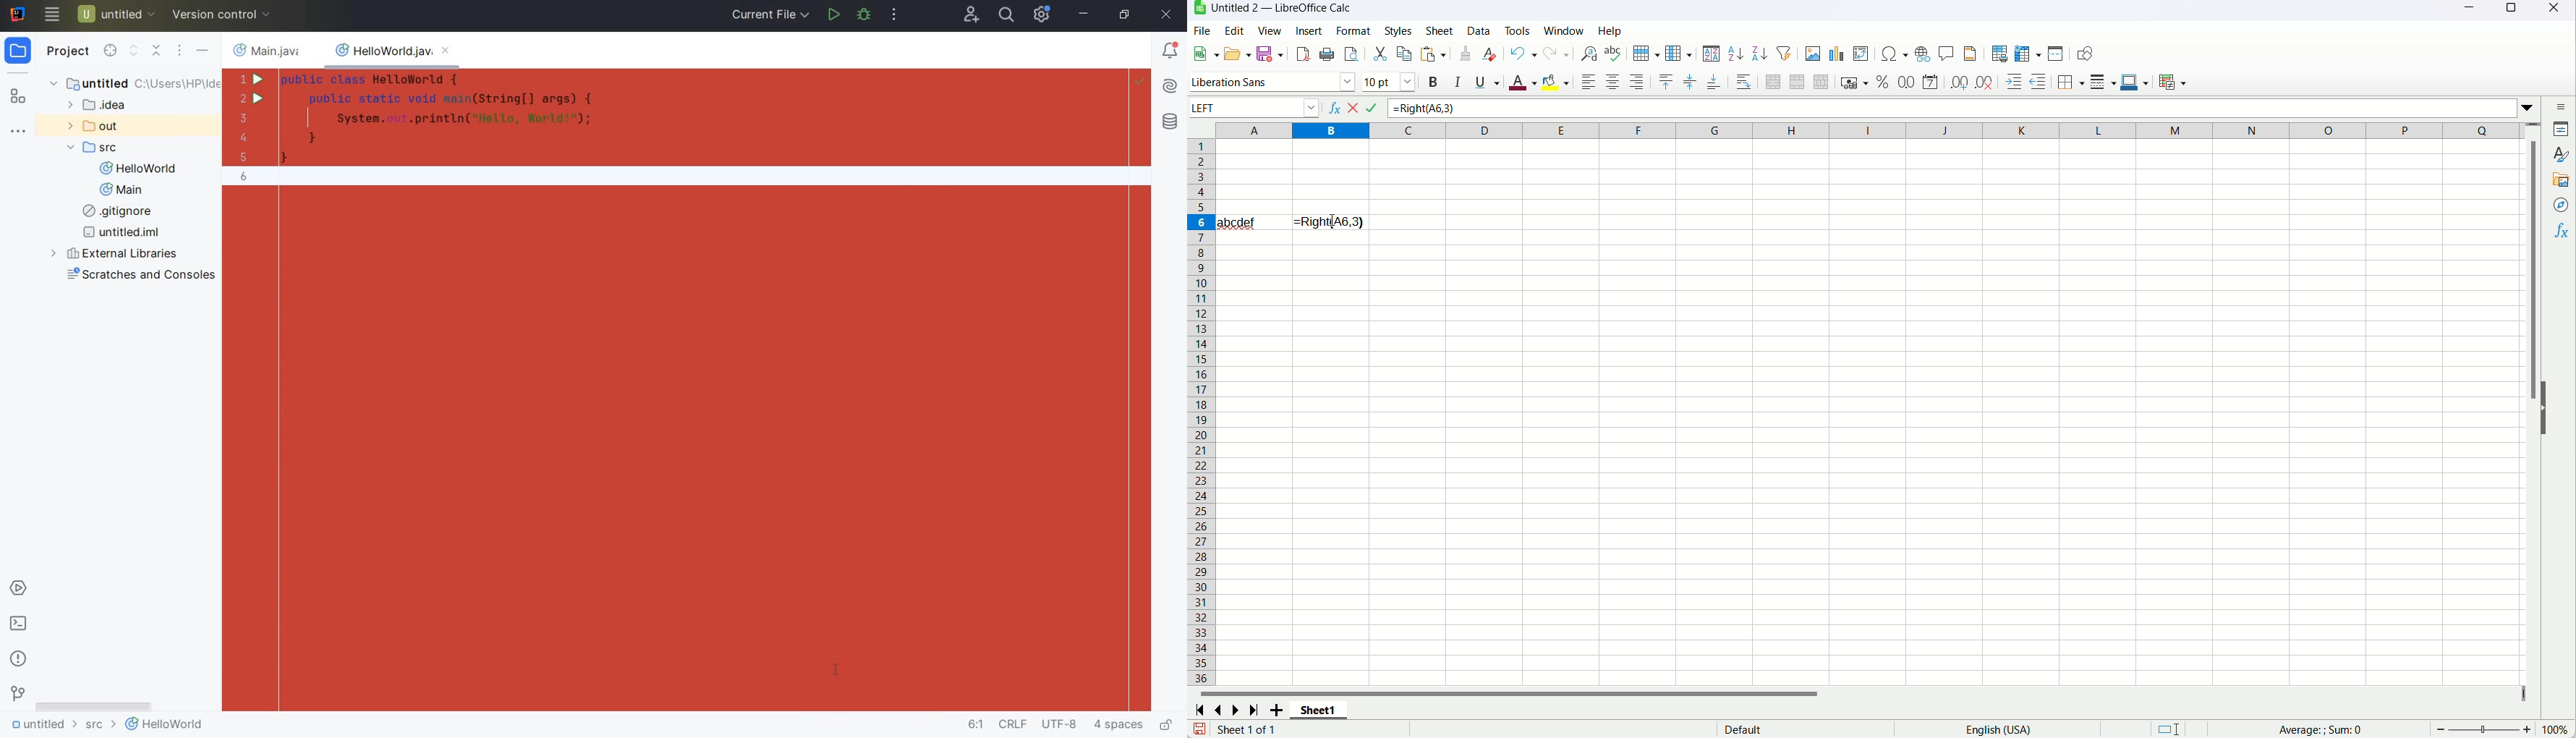 This screenshot has height=756, width=2576. Describe the element at coordinates (2562, 156) in the screenshot. I see `styles` at that location.